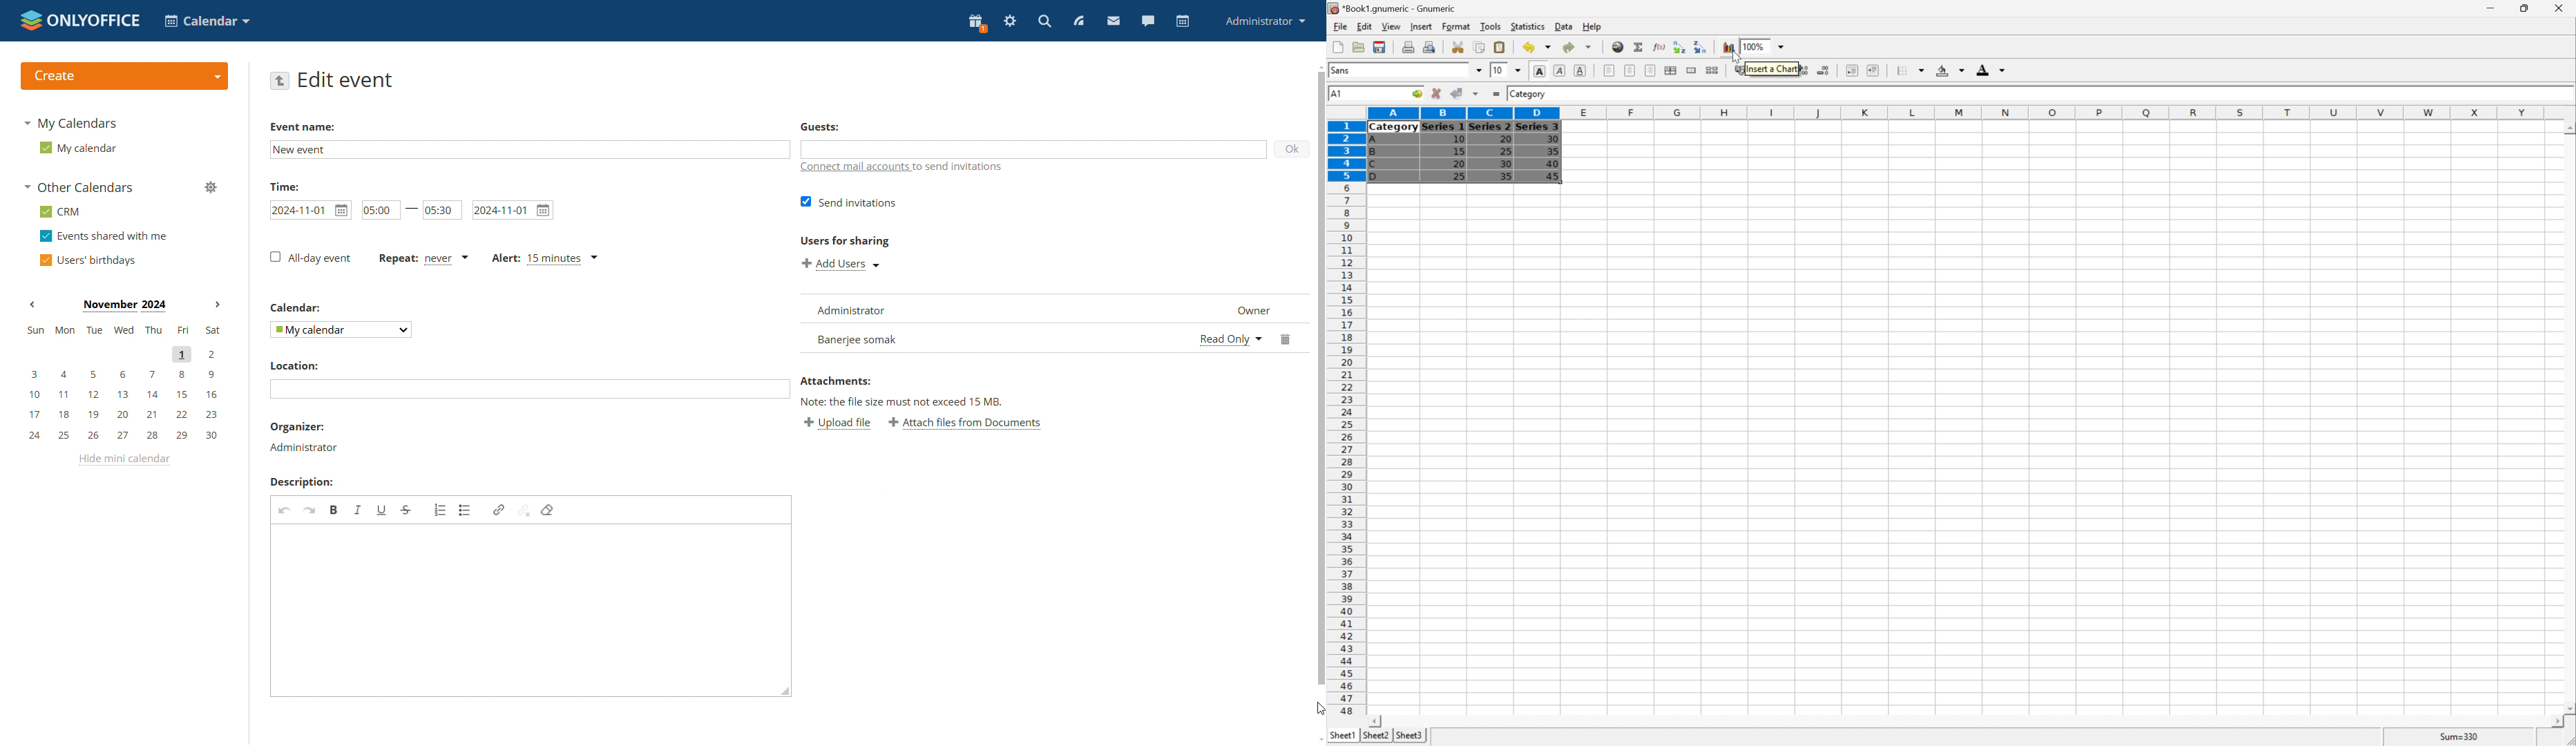 The height and width of the screenshot is (756, 2576). What do you see at coordinates (1506, 176) in the screenshot?
I see `35` at bounding box center [1506, 176].